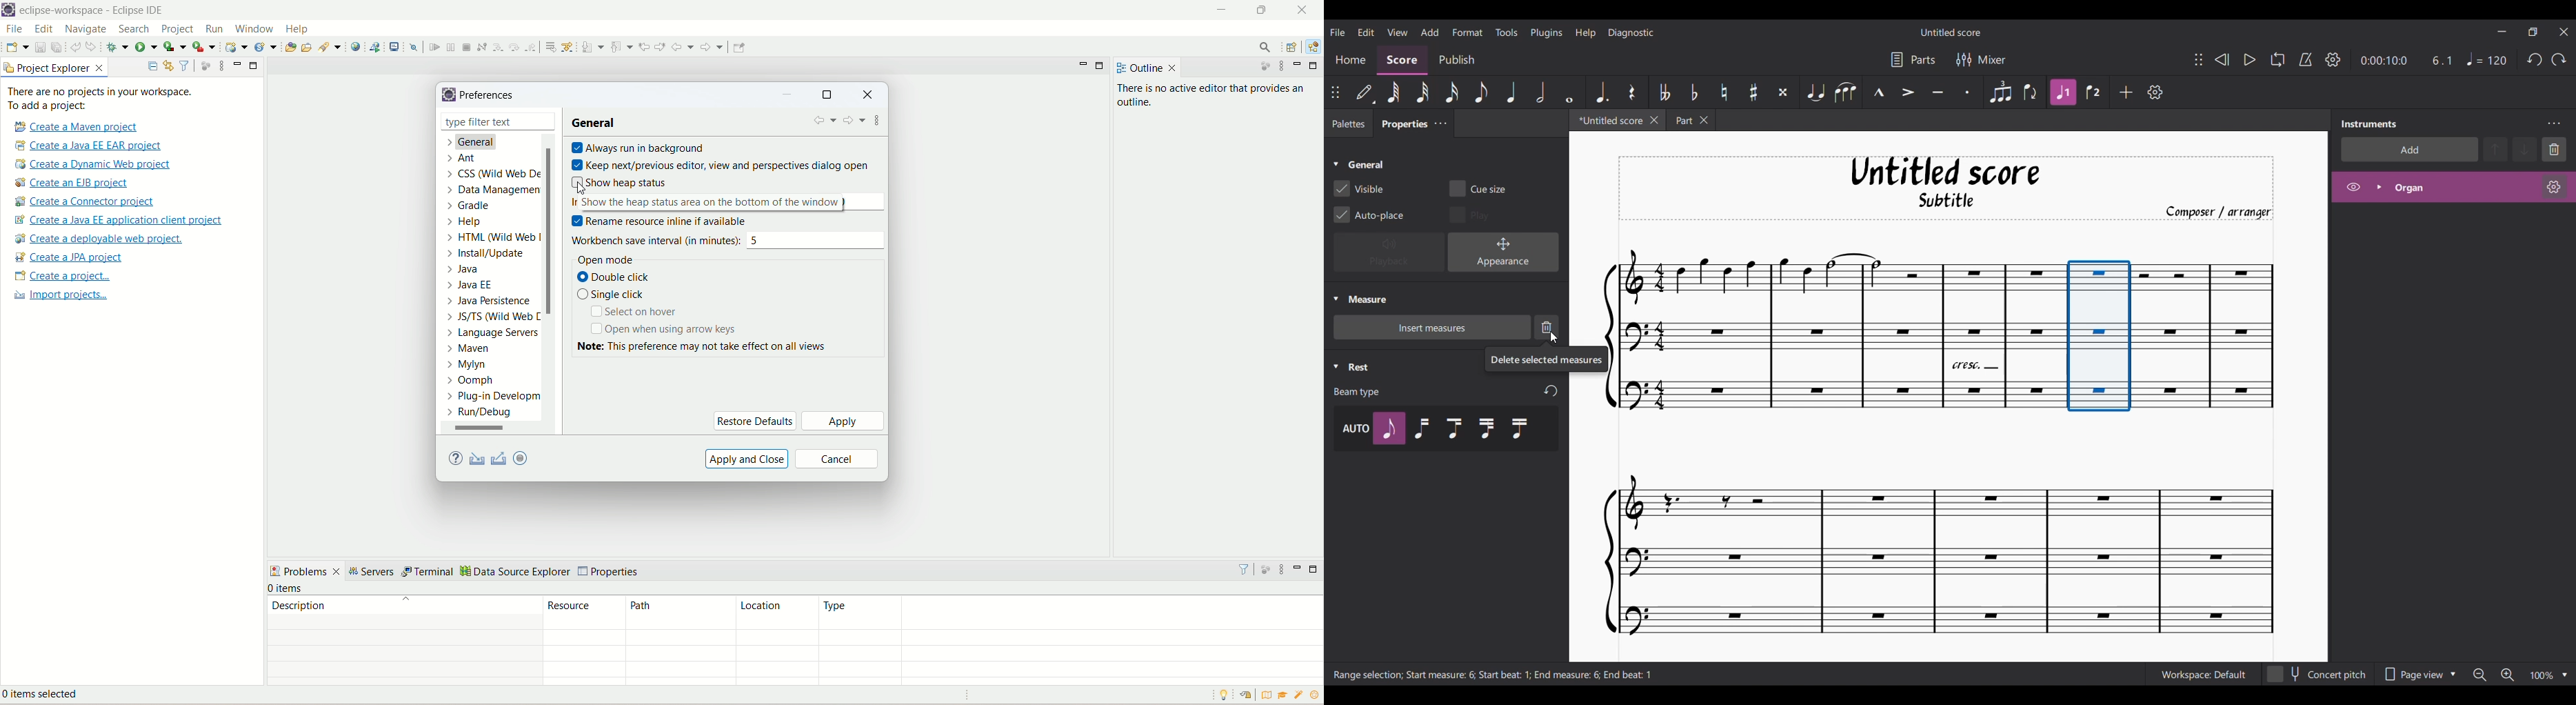 This screenshot has width=2576, height=728. What do you see at coordinates (1782, 92) in the screenshot?
I see `Toggle double sharp` at bounding box center [1782, 92].